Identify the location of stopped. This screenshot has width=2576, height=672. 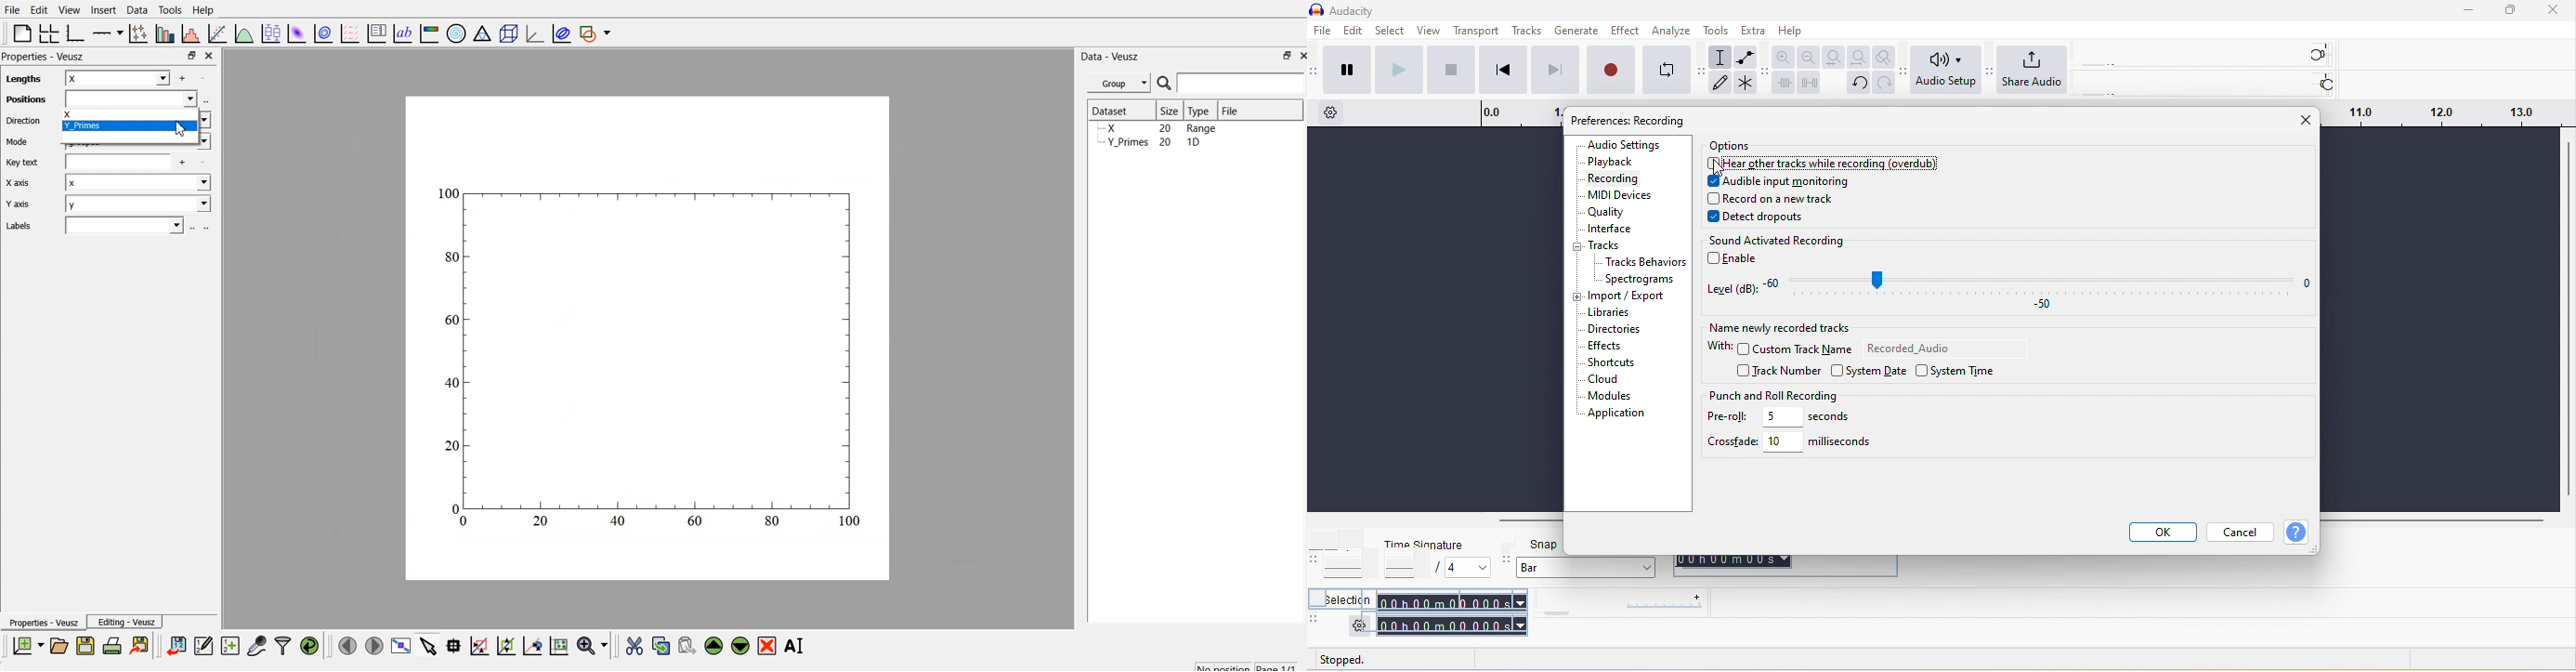
(1365, 661).